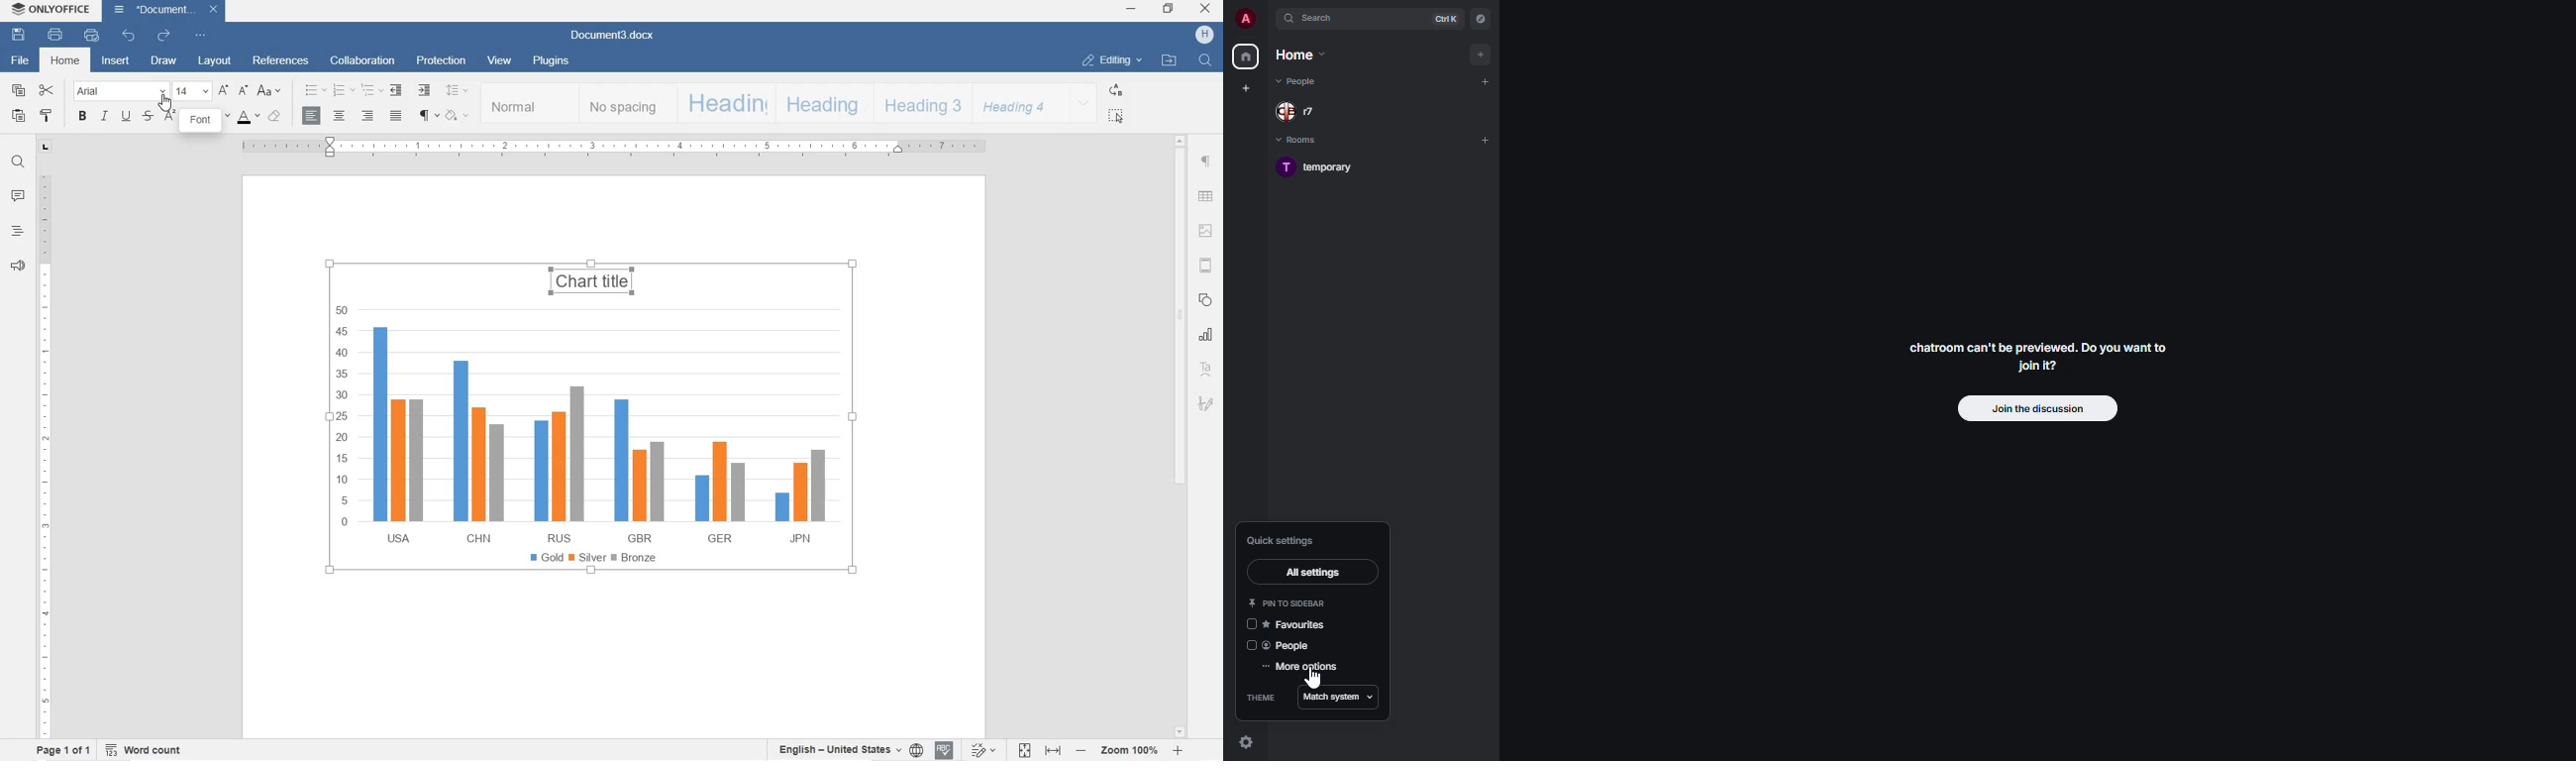 This screenshot has height=784, width=2576. Describe the element at coordinates (1206, 161) in the screenshot. I see `PARAGRAPH SETTINGS` at that location.